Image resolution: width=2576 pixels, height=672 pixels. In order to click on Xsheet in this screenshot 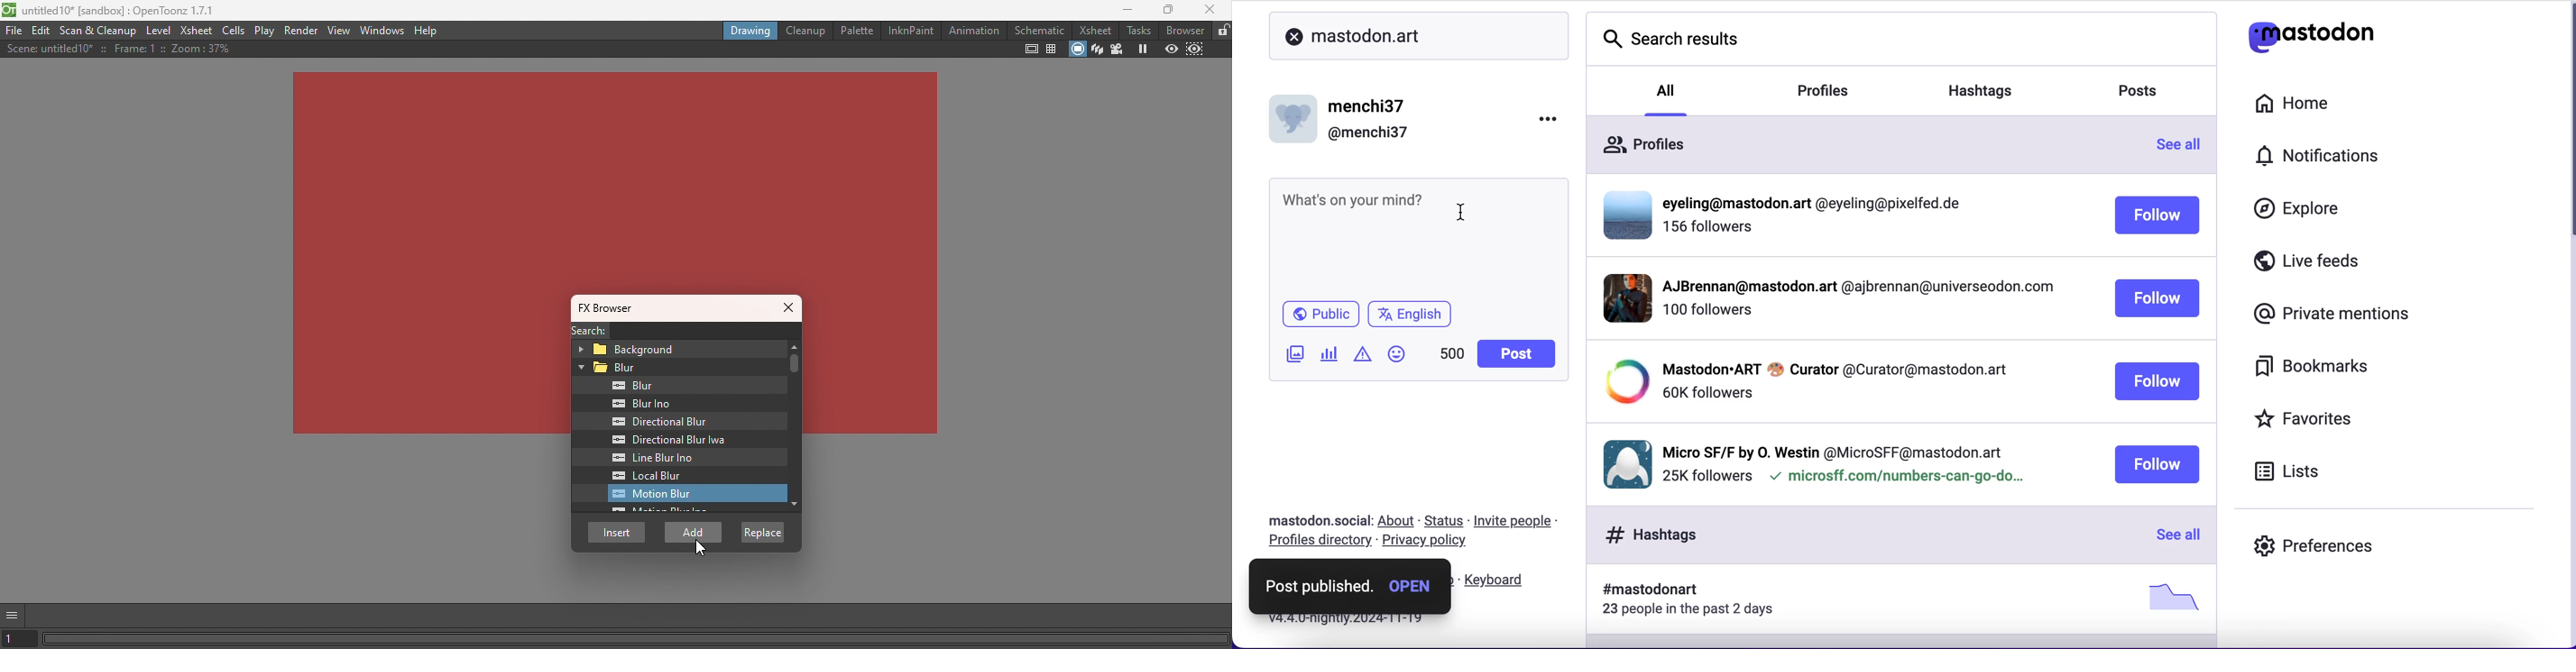, I will do `click(198, 30)`.